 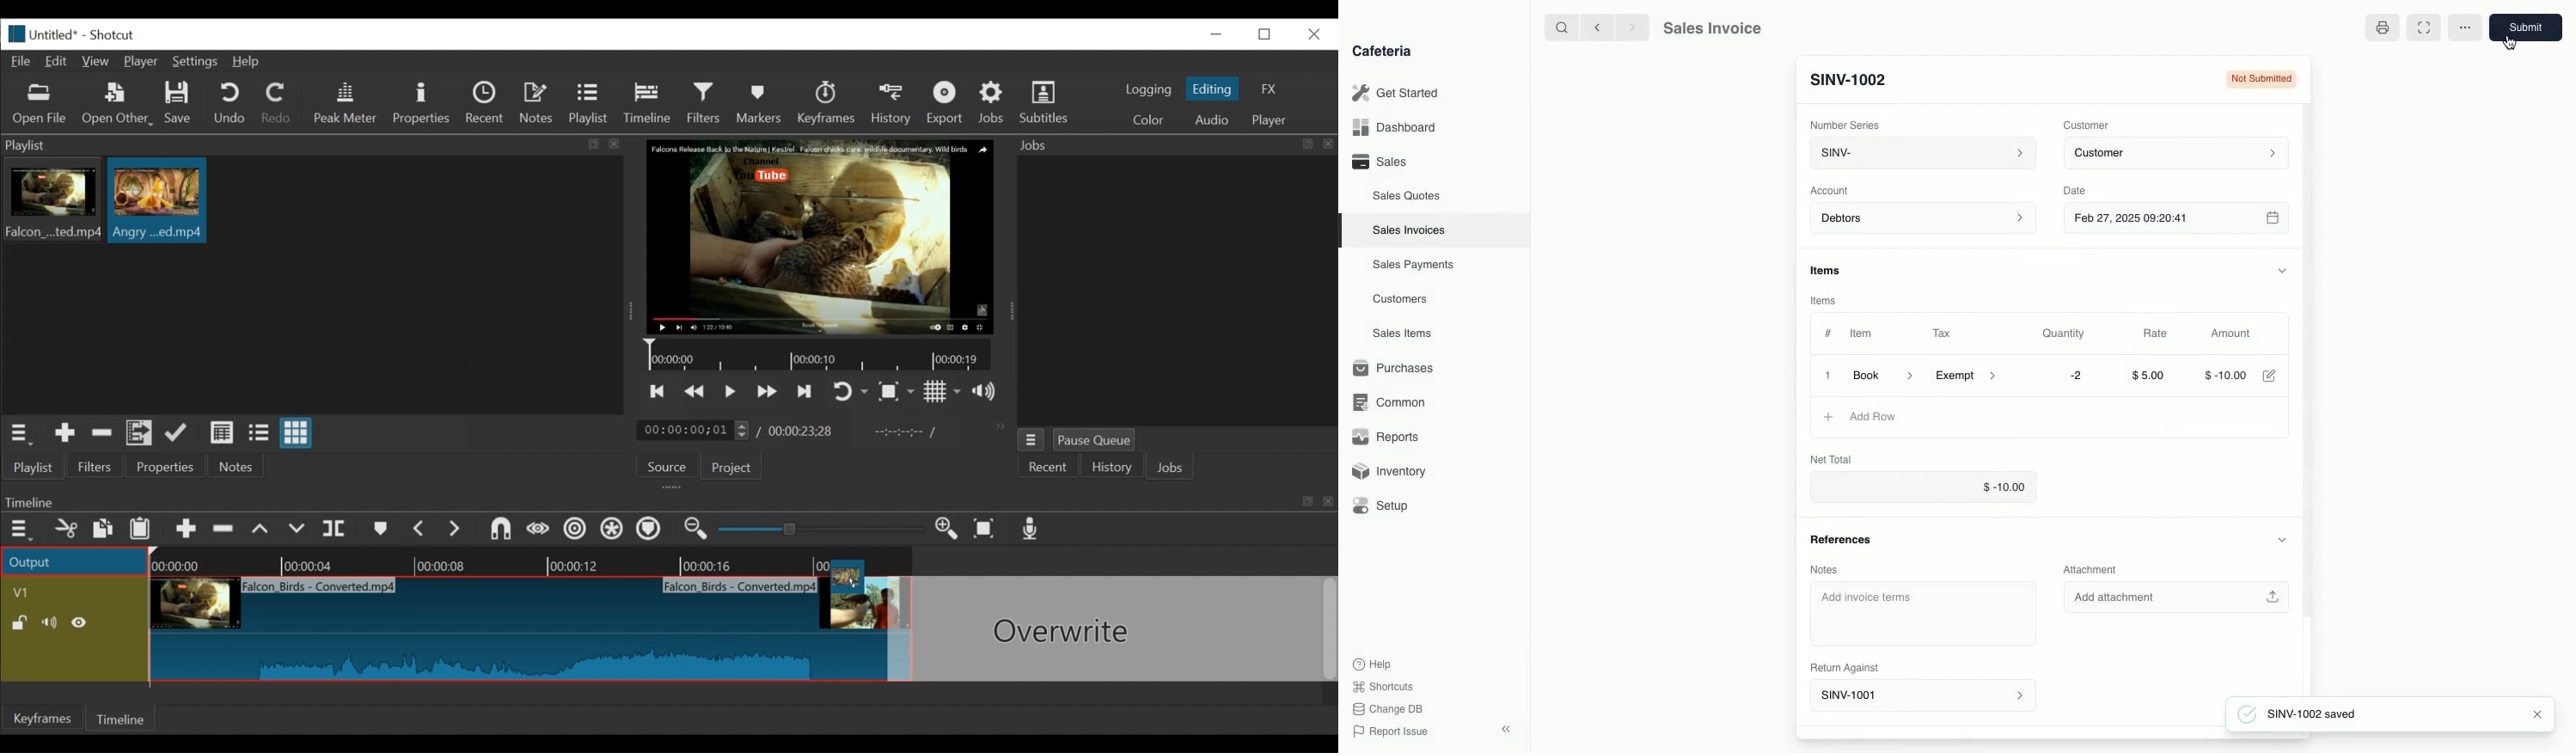 What do you see at coordinates (2183, 219) in the screenshot?
I see `Feb 27, 2025 09:19:04` at bounding box center [2183, 219].